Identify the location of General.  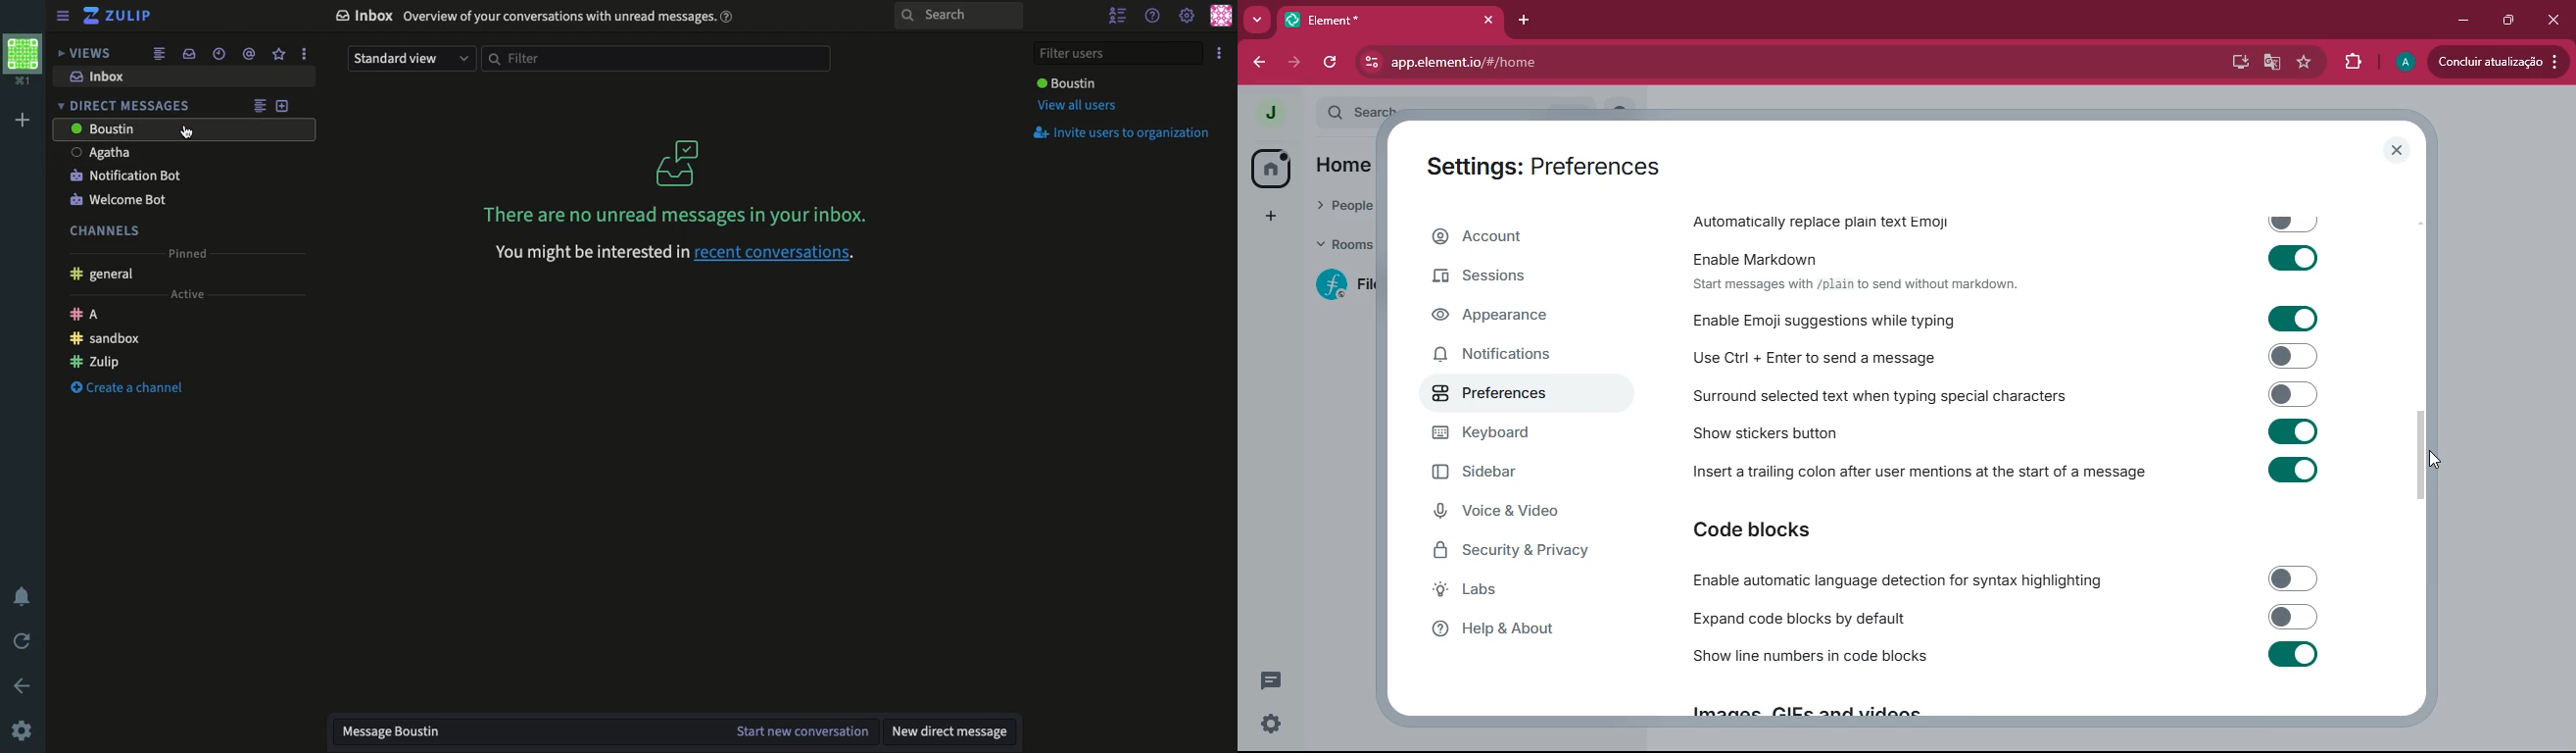
(102, 274).